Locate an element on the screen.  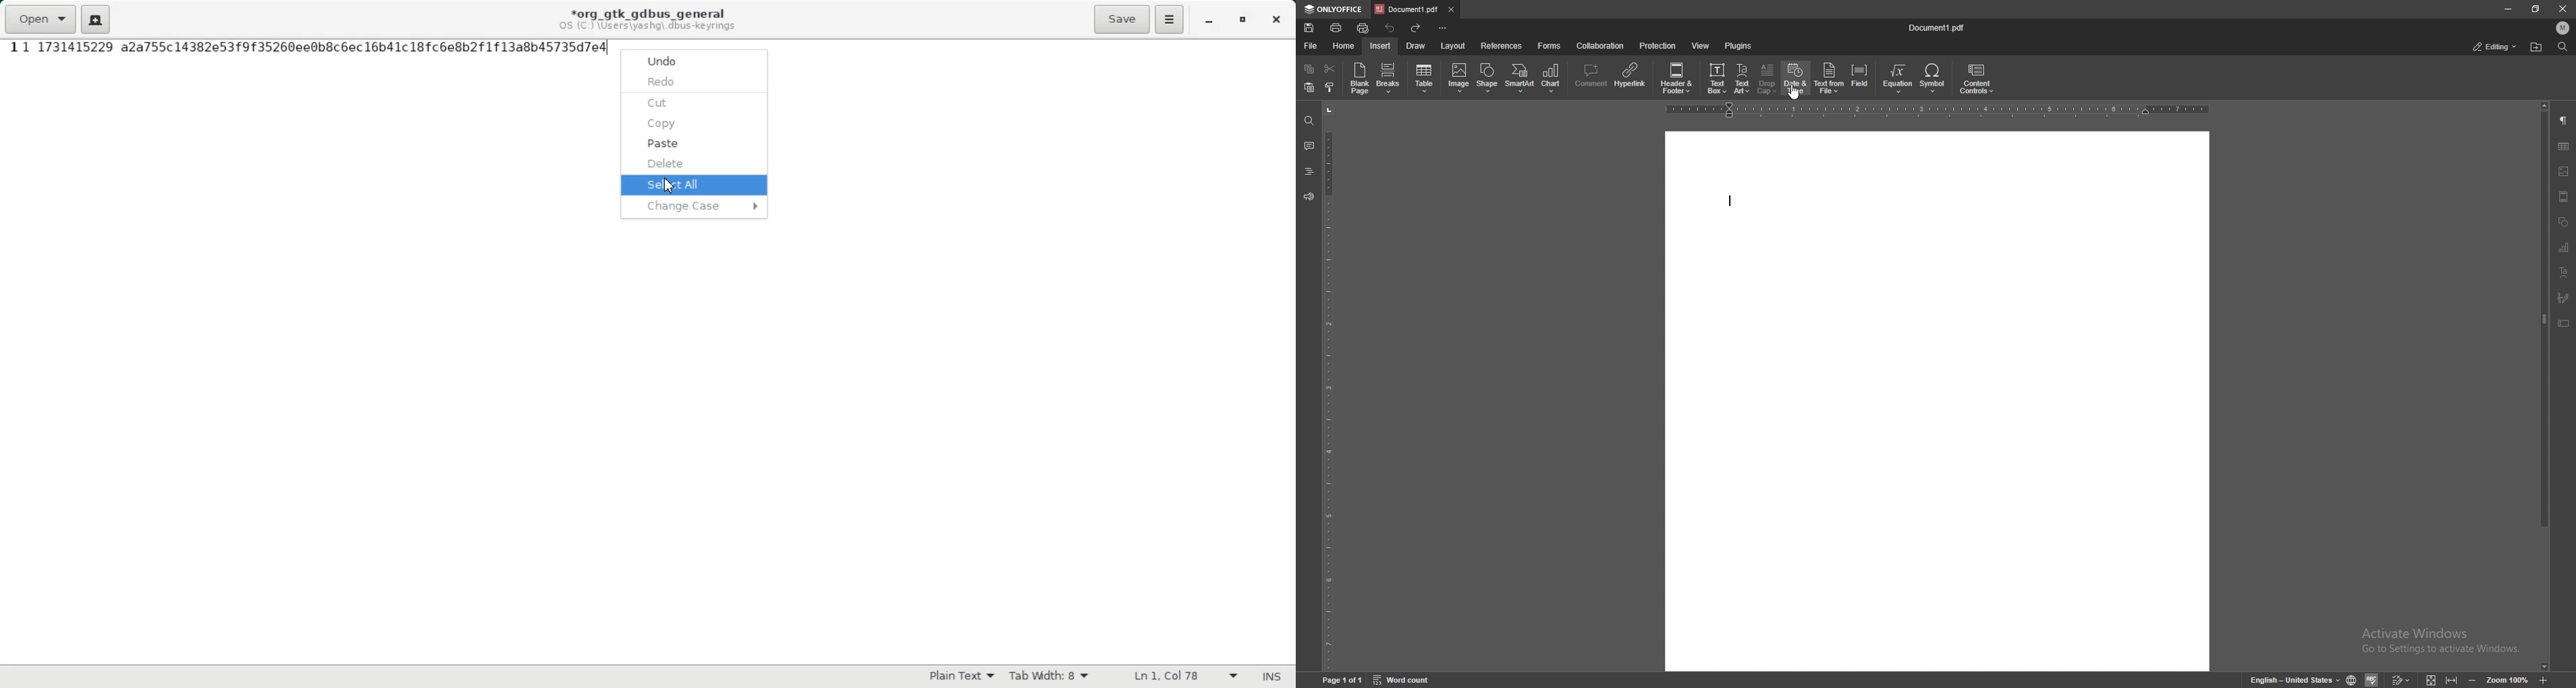
Open a file is located at coordinates (39, 19).